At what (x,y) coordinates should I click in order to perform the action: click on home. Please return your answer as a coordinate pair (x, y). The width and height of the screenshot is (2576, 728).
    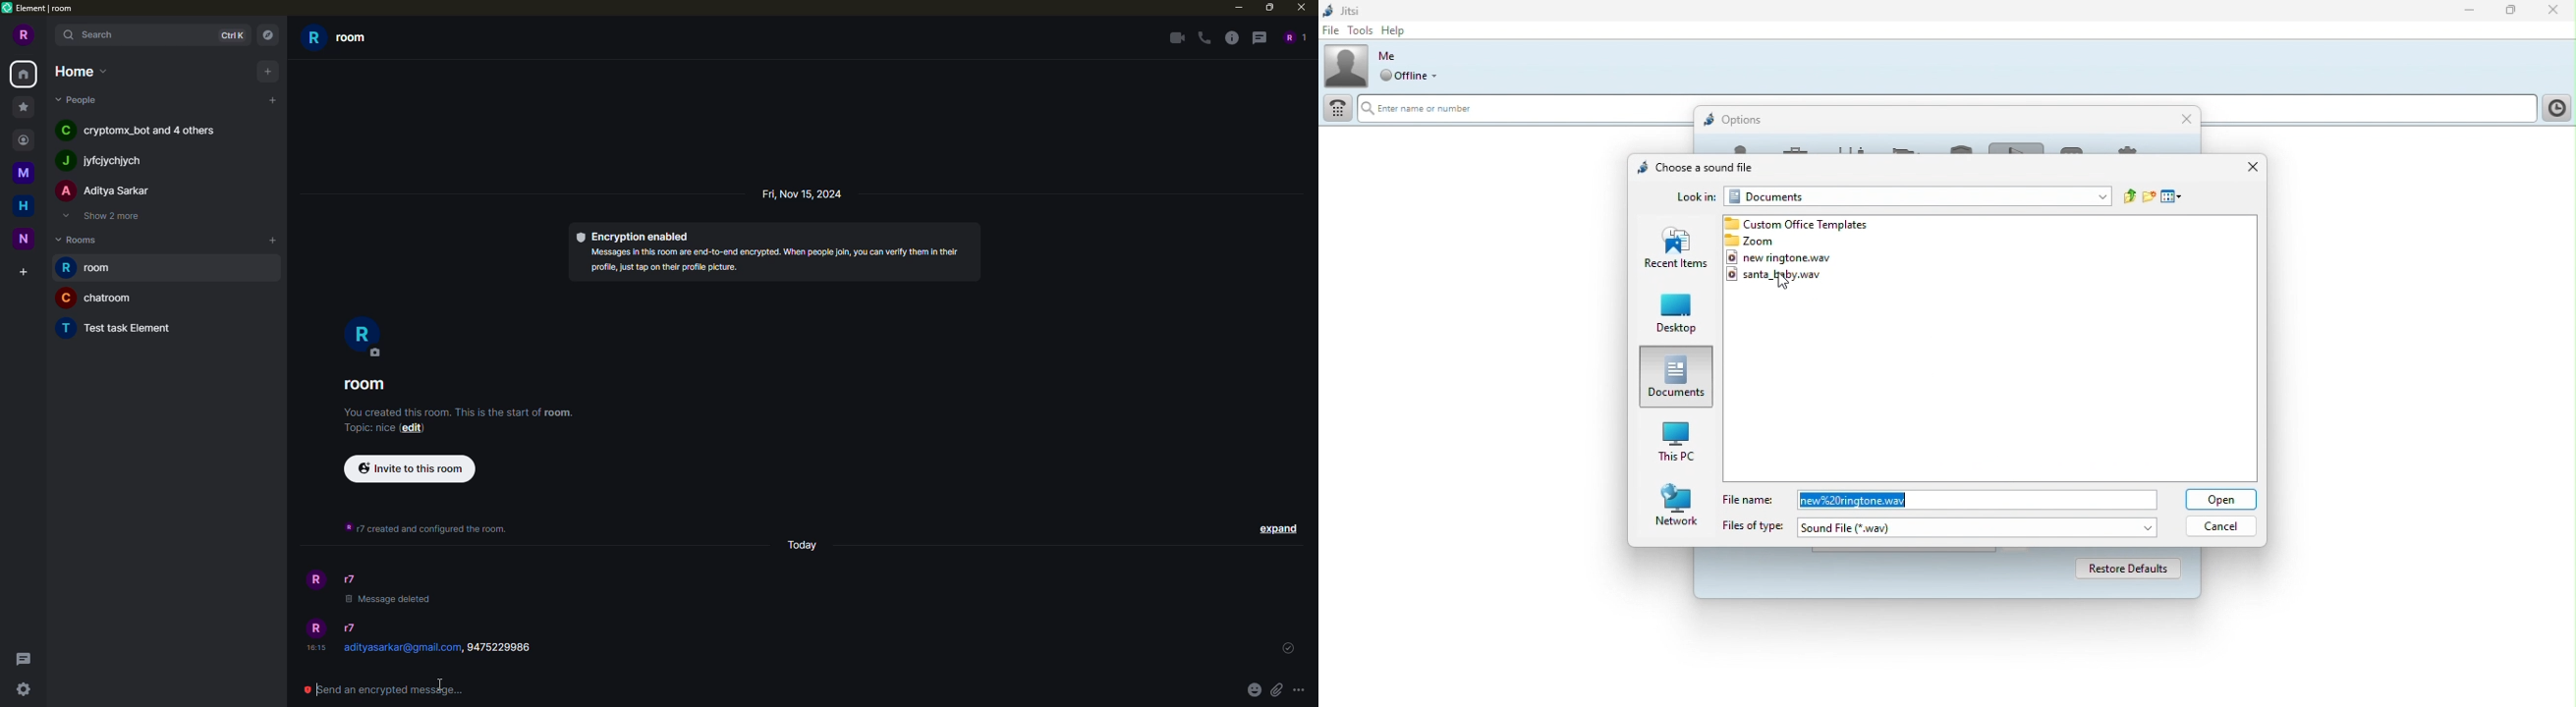
    Looking at the image, I should click on (21, 205).